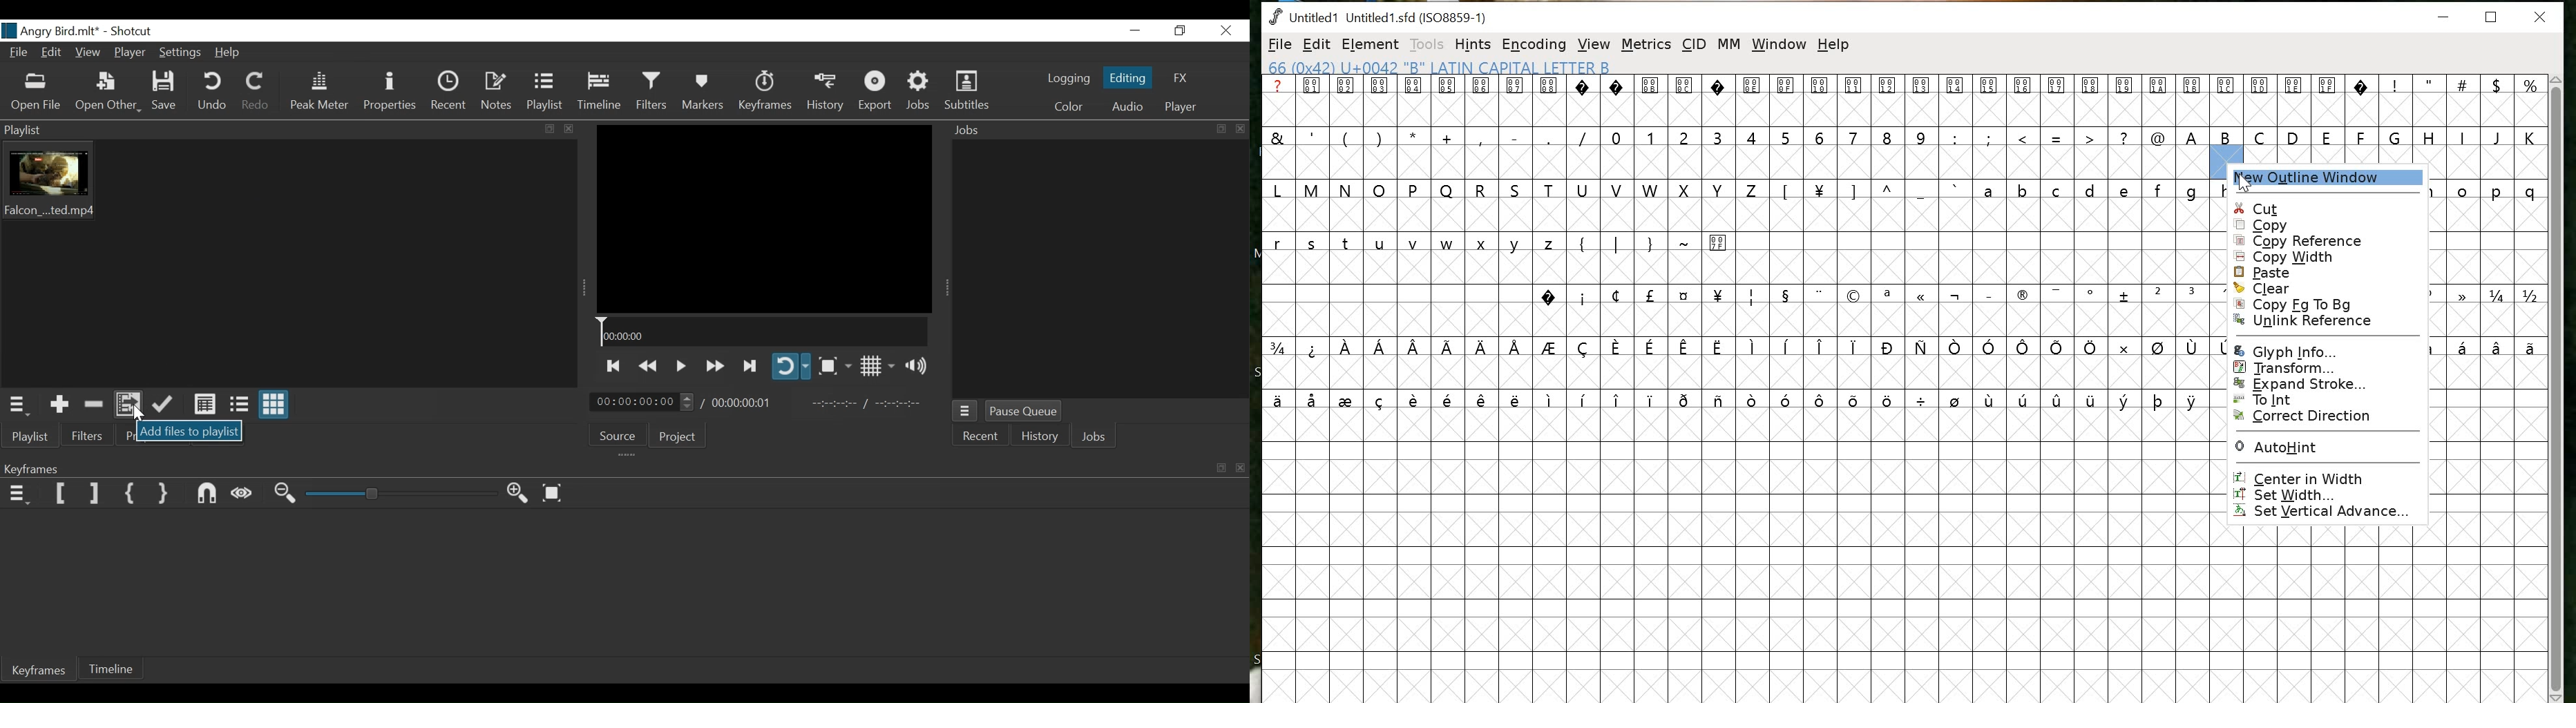 This screenshot has width=2576, height=728. Describe the element at coordinates (705, 93) in the screenshot. I see `Markers` at that location.